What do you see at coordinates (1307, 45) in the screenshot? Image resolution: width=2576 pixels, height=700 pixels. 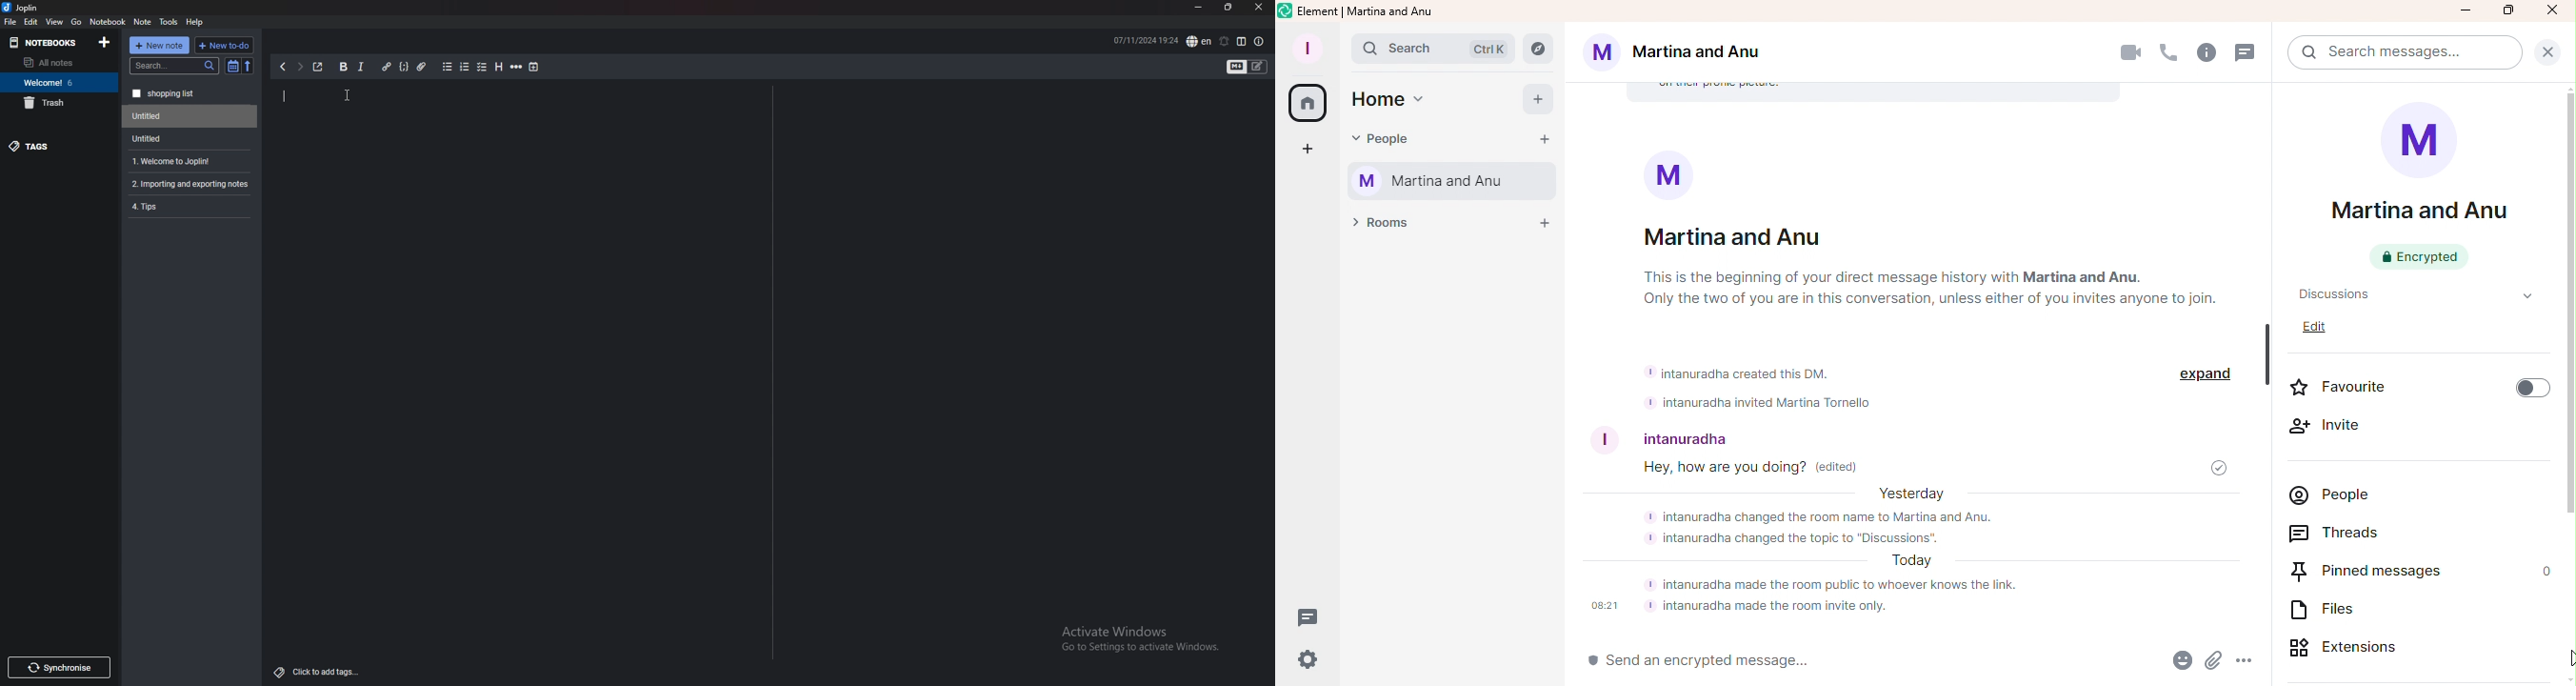 I see `Profile ` at bounding box center [1307, 45].